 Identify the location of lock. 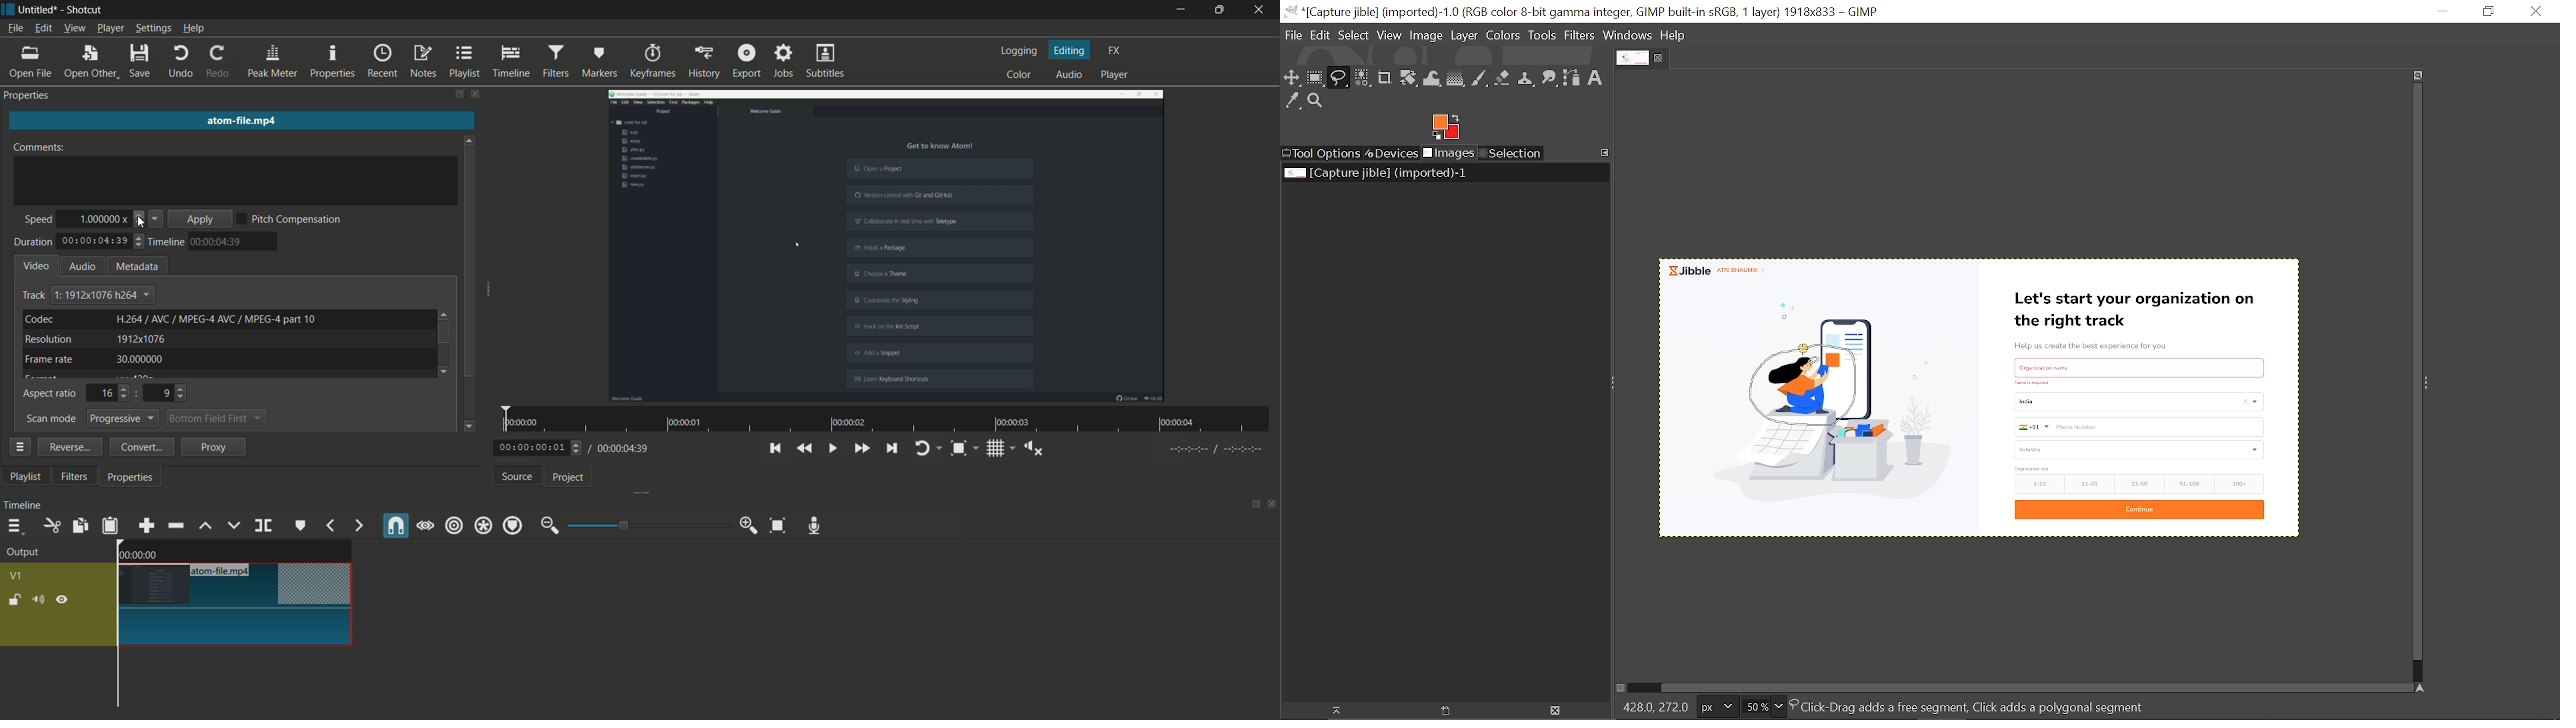
(15, 600).